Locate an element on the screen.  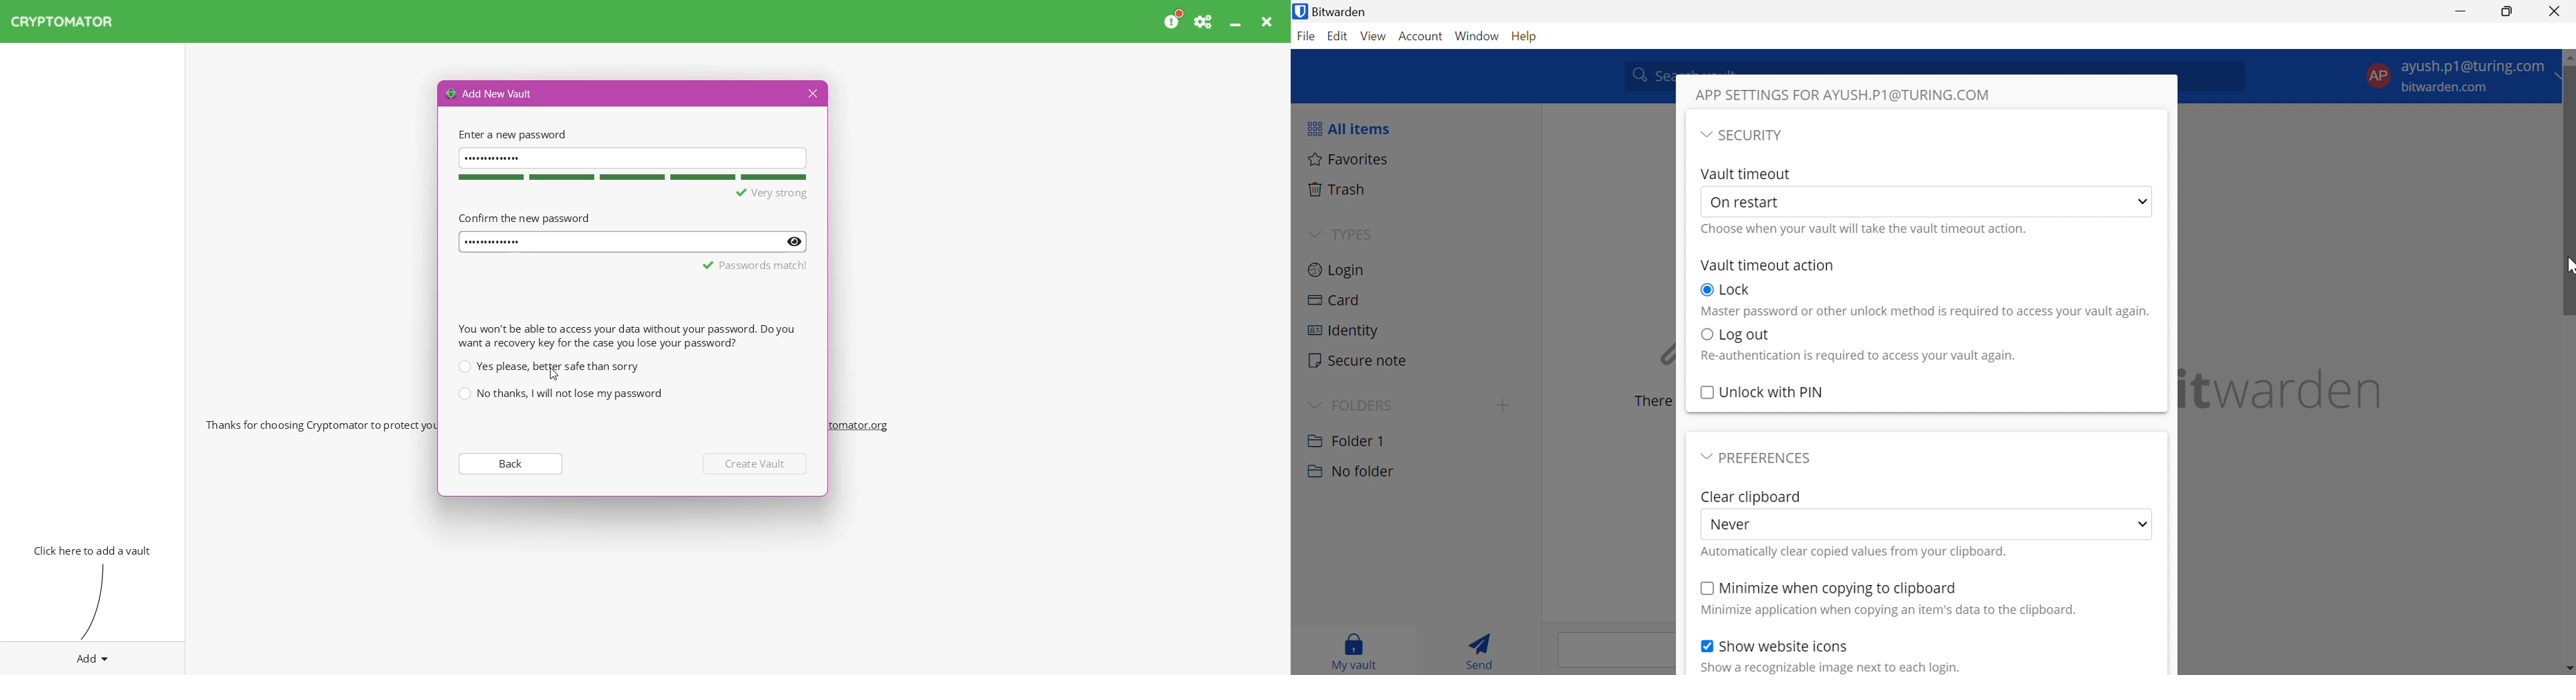
Bitwarden is located at coordinates (1344, 11).